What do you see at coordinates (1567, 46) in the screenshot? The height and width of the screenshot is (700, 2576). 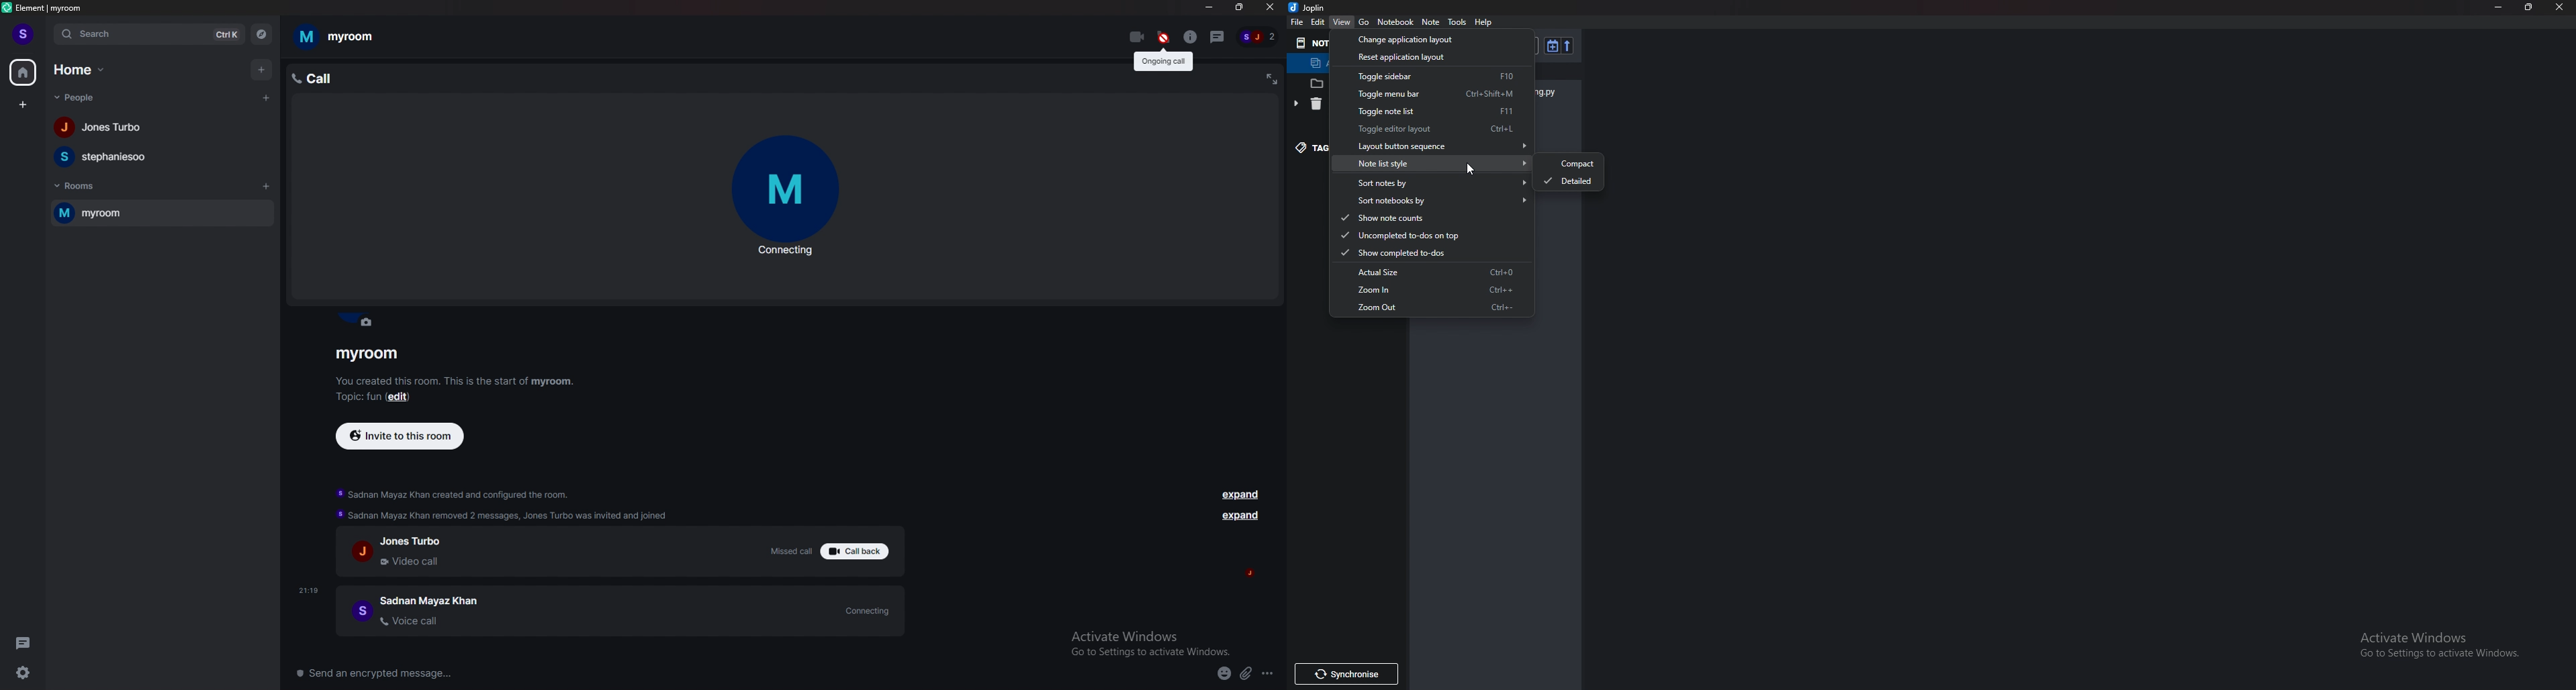 I see `Reverse sort order` at bounding box center [1567, 46].